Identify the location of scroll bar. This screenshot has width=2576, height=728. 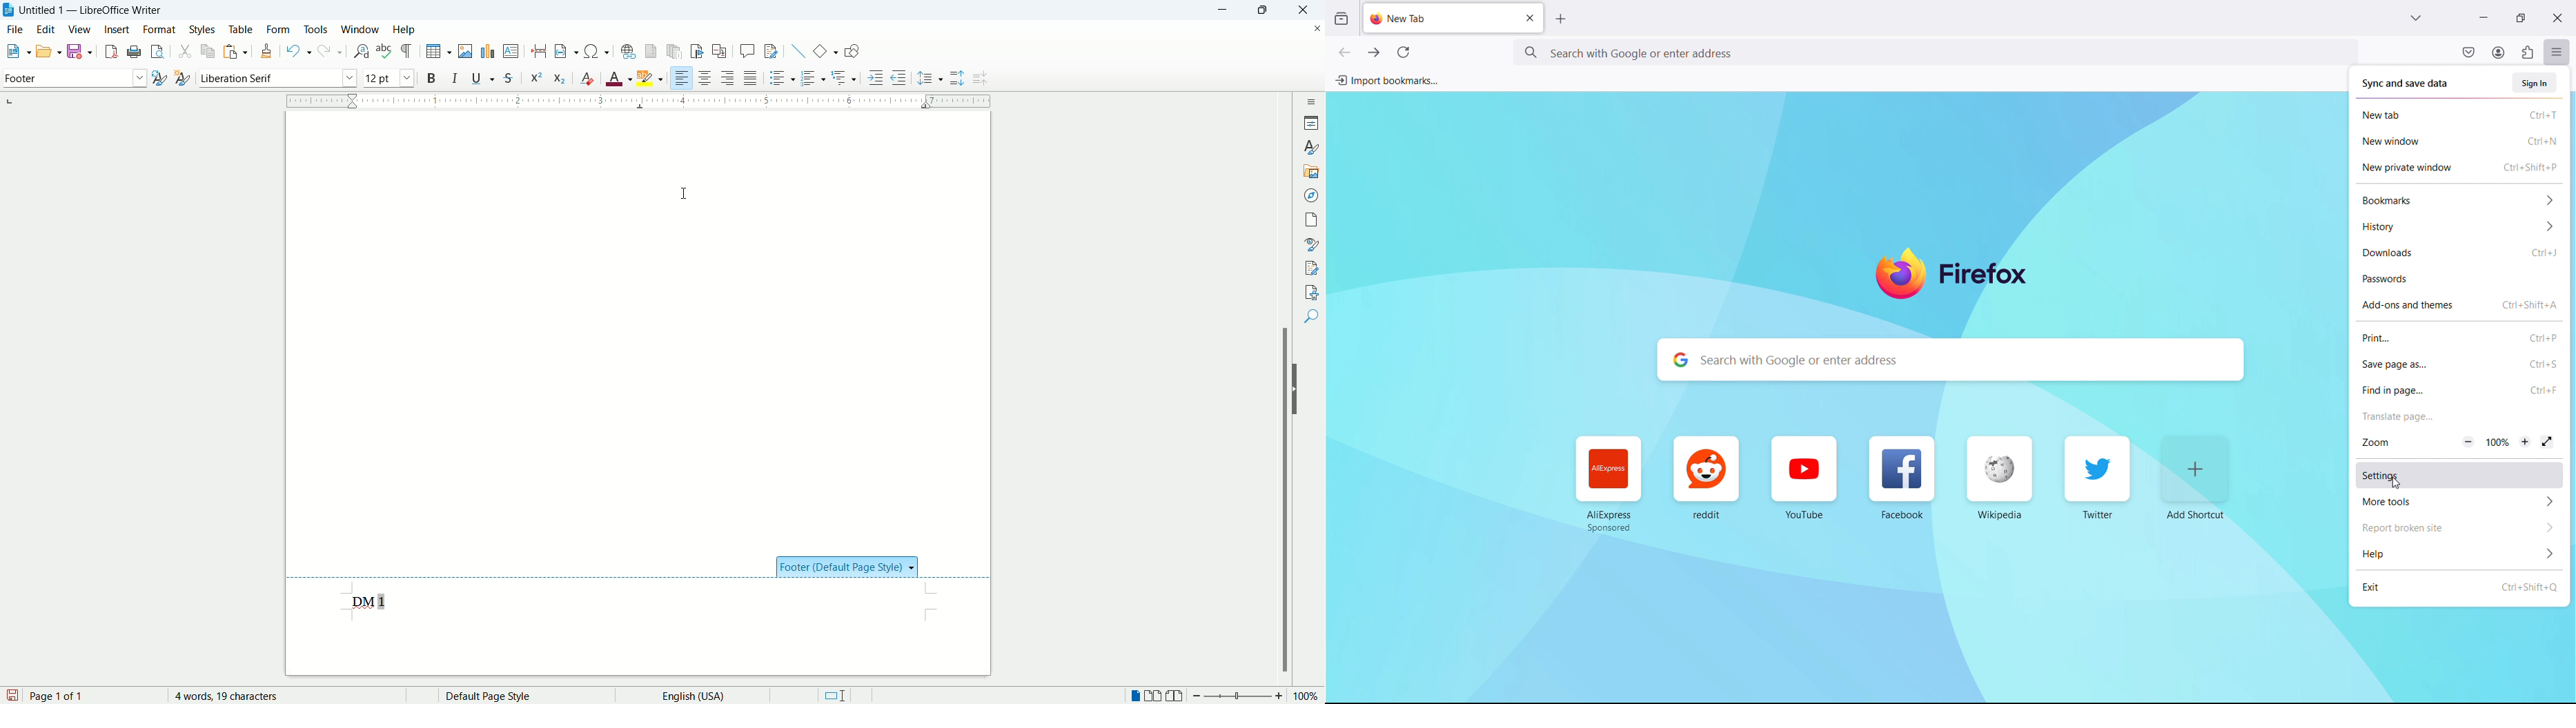
(1287, 388).